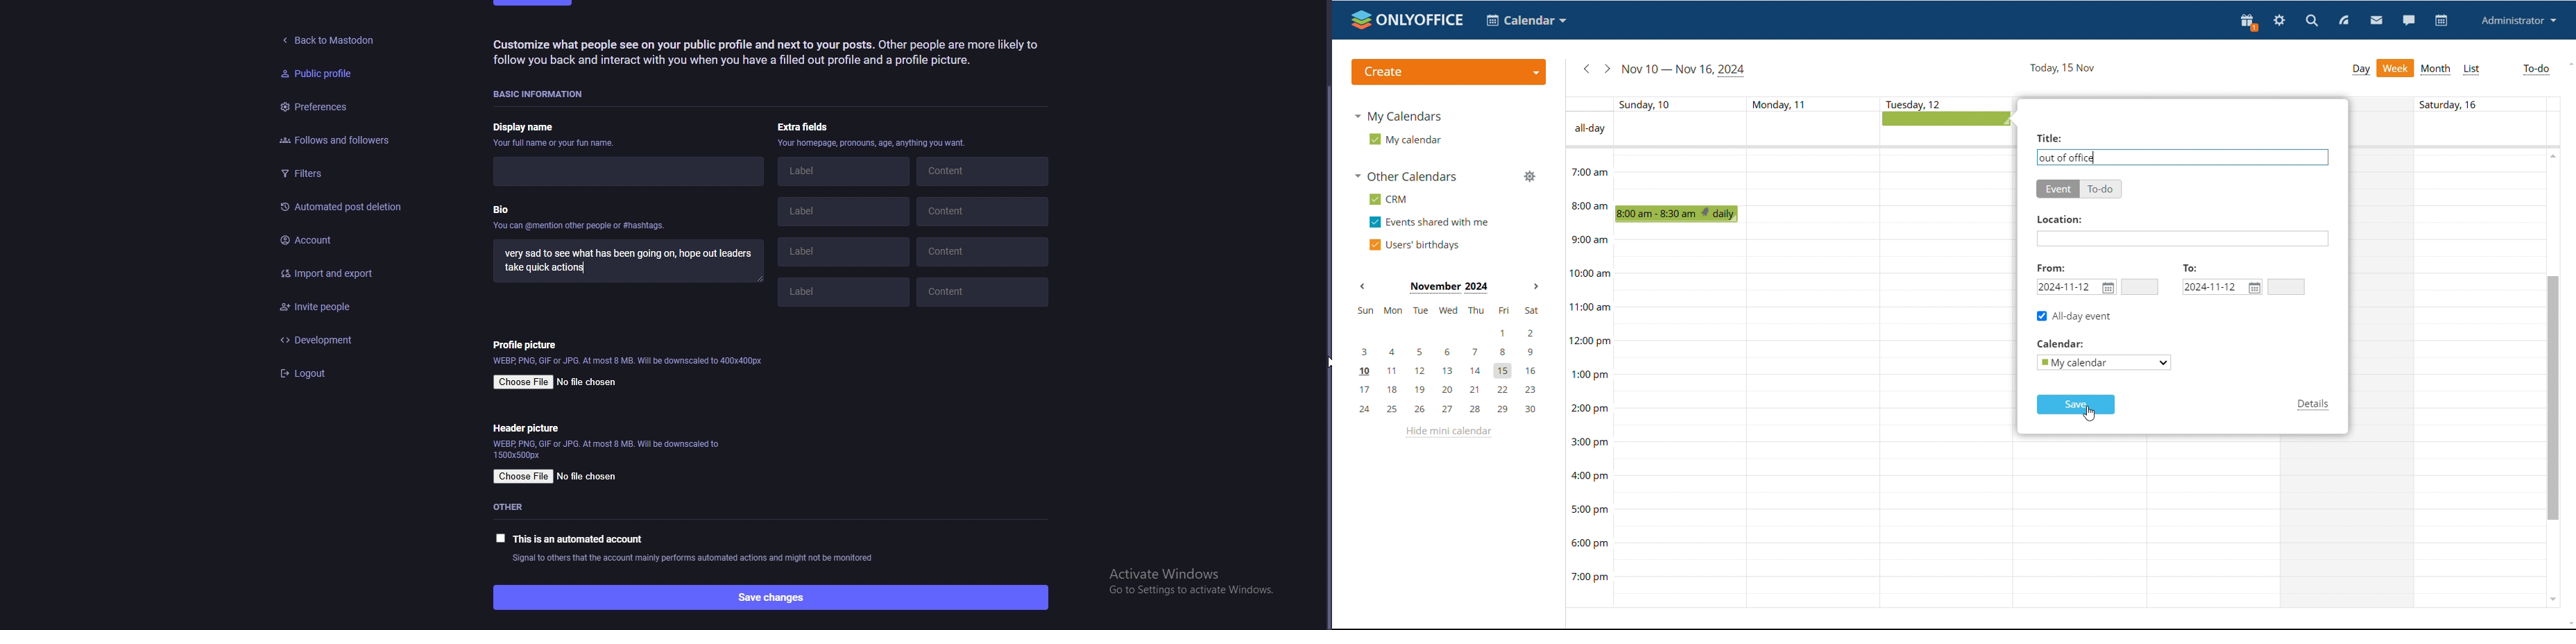 The width and height of the screenshot is (2576, 644). Describe the element at coordinates (762, 280) in the screenshot. I see `resize input box` at that location.